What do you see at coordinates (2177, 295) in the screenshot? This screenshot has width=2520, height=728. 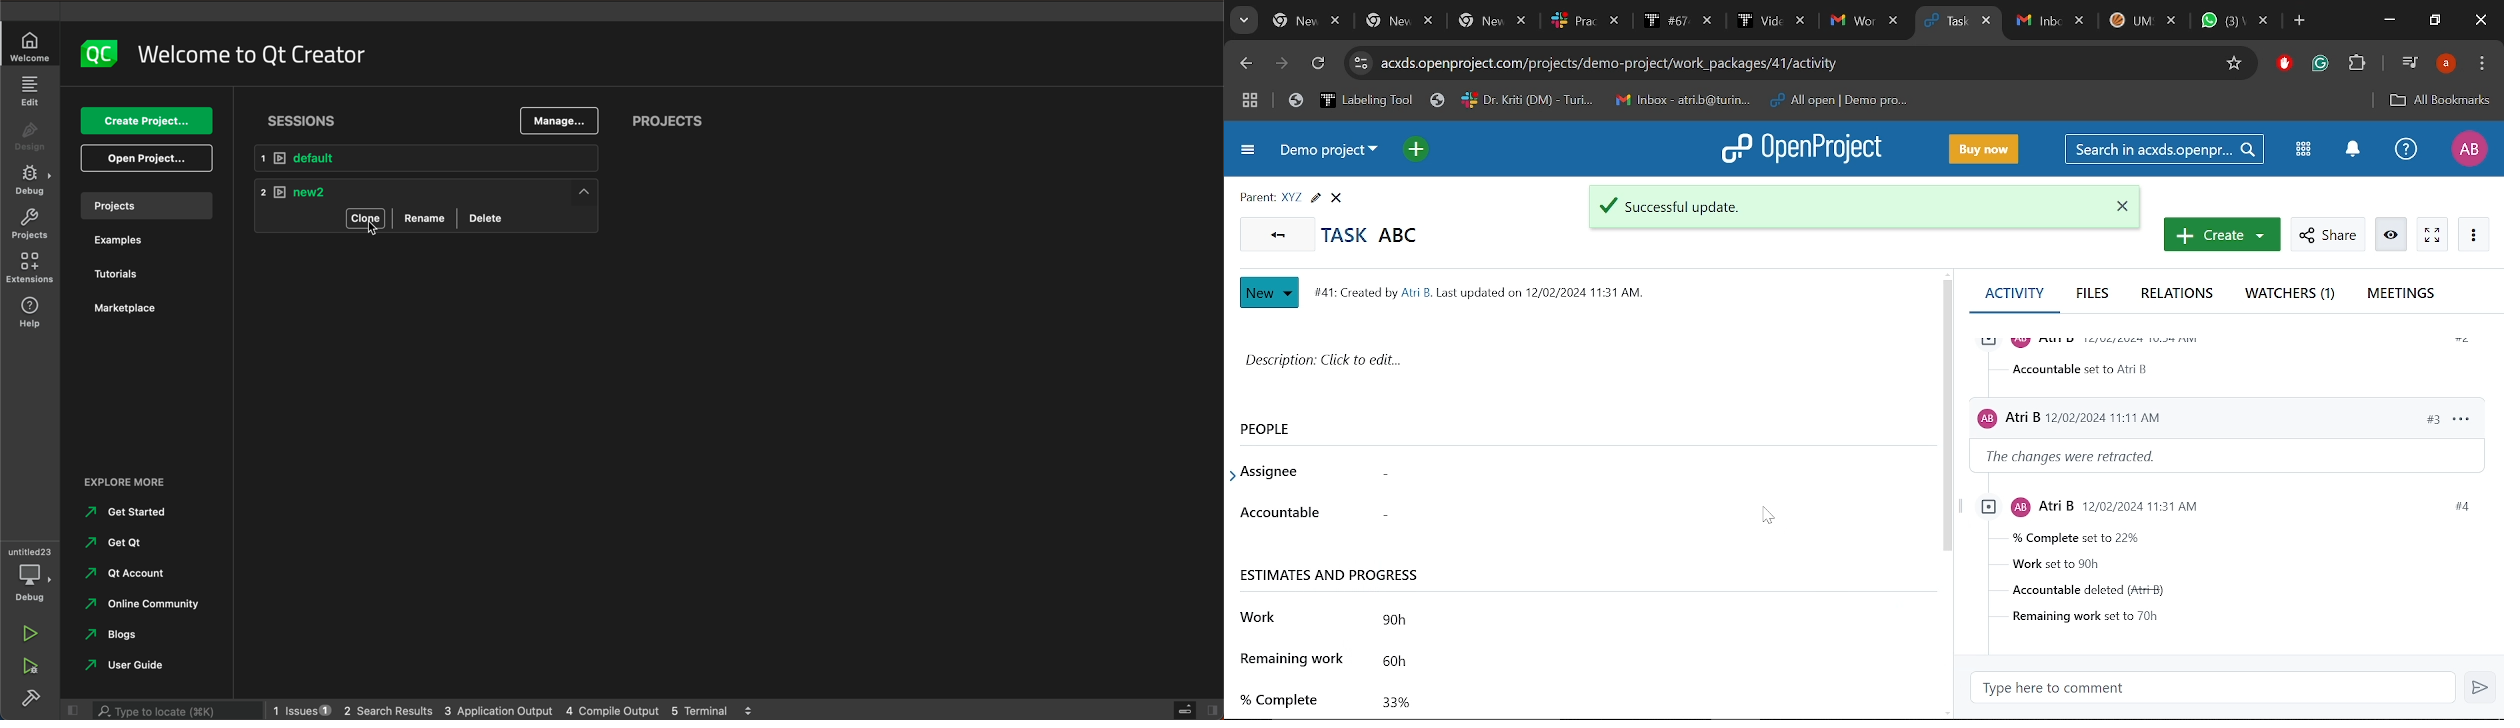 I see `Relations` at bounding box center [2177, 295].